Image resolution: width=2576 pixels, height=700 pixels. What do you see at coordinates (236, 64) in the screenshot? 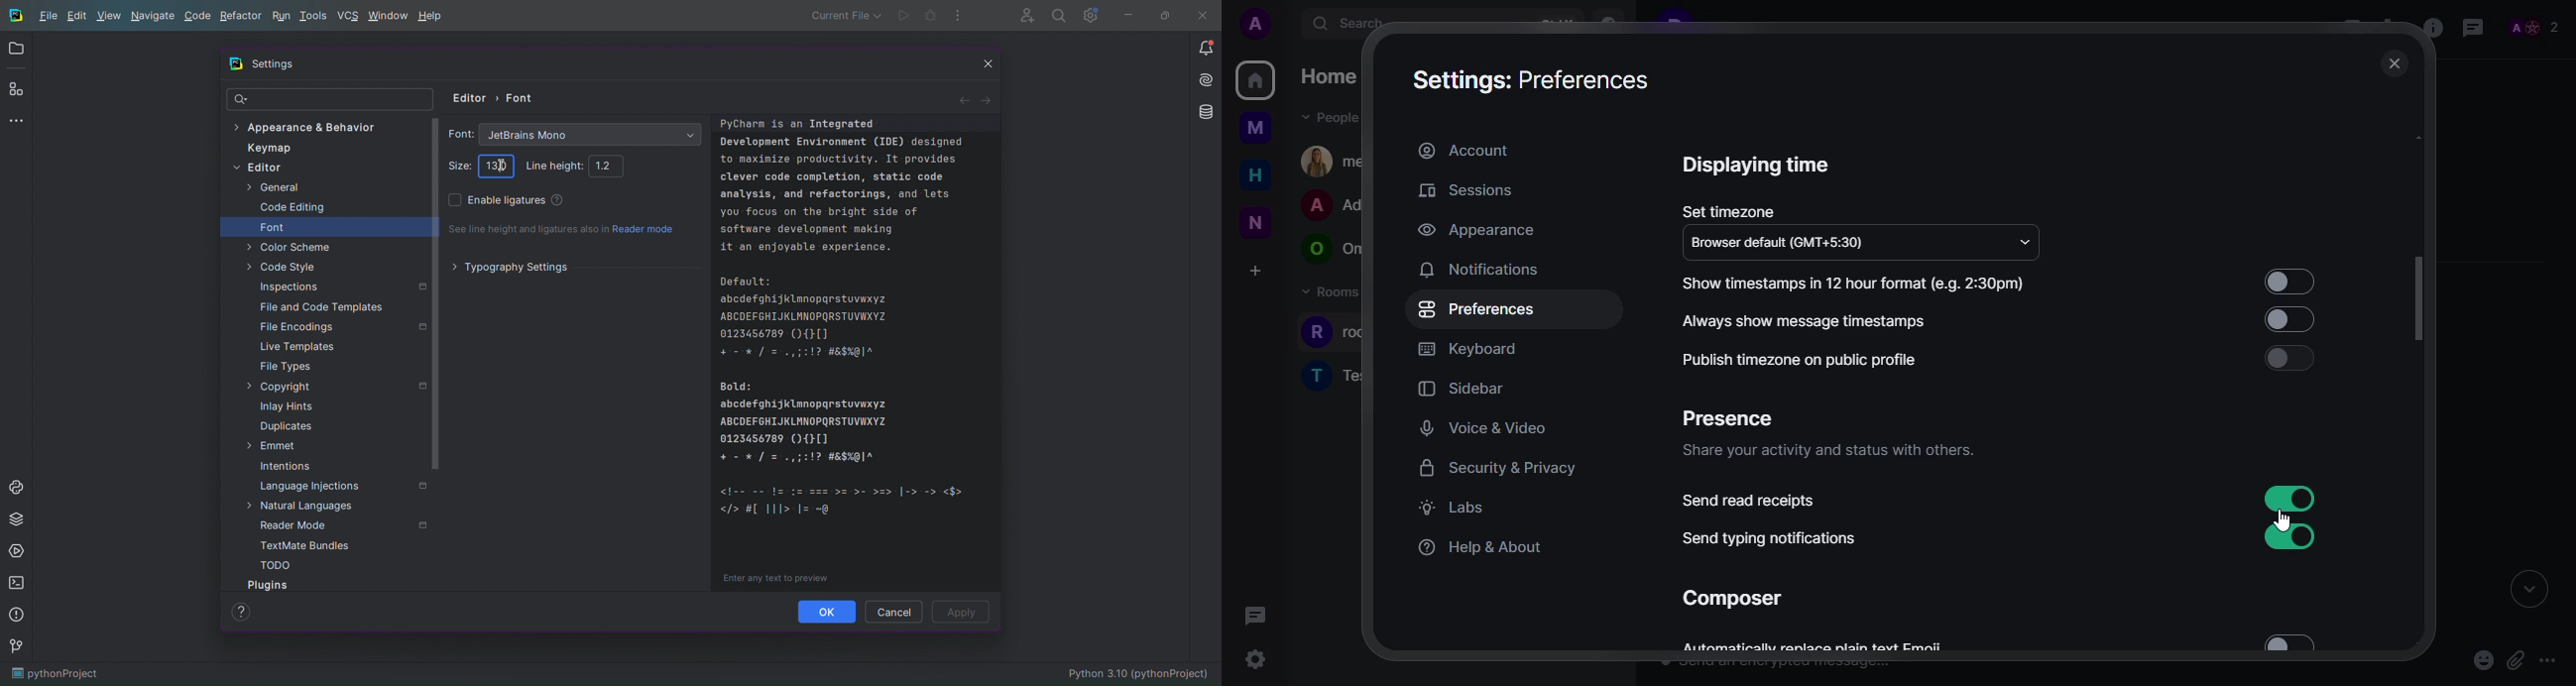
I see `Logo` at bounding box center [236, 64].